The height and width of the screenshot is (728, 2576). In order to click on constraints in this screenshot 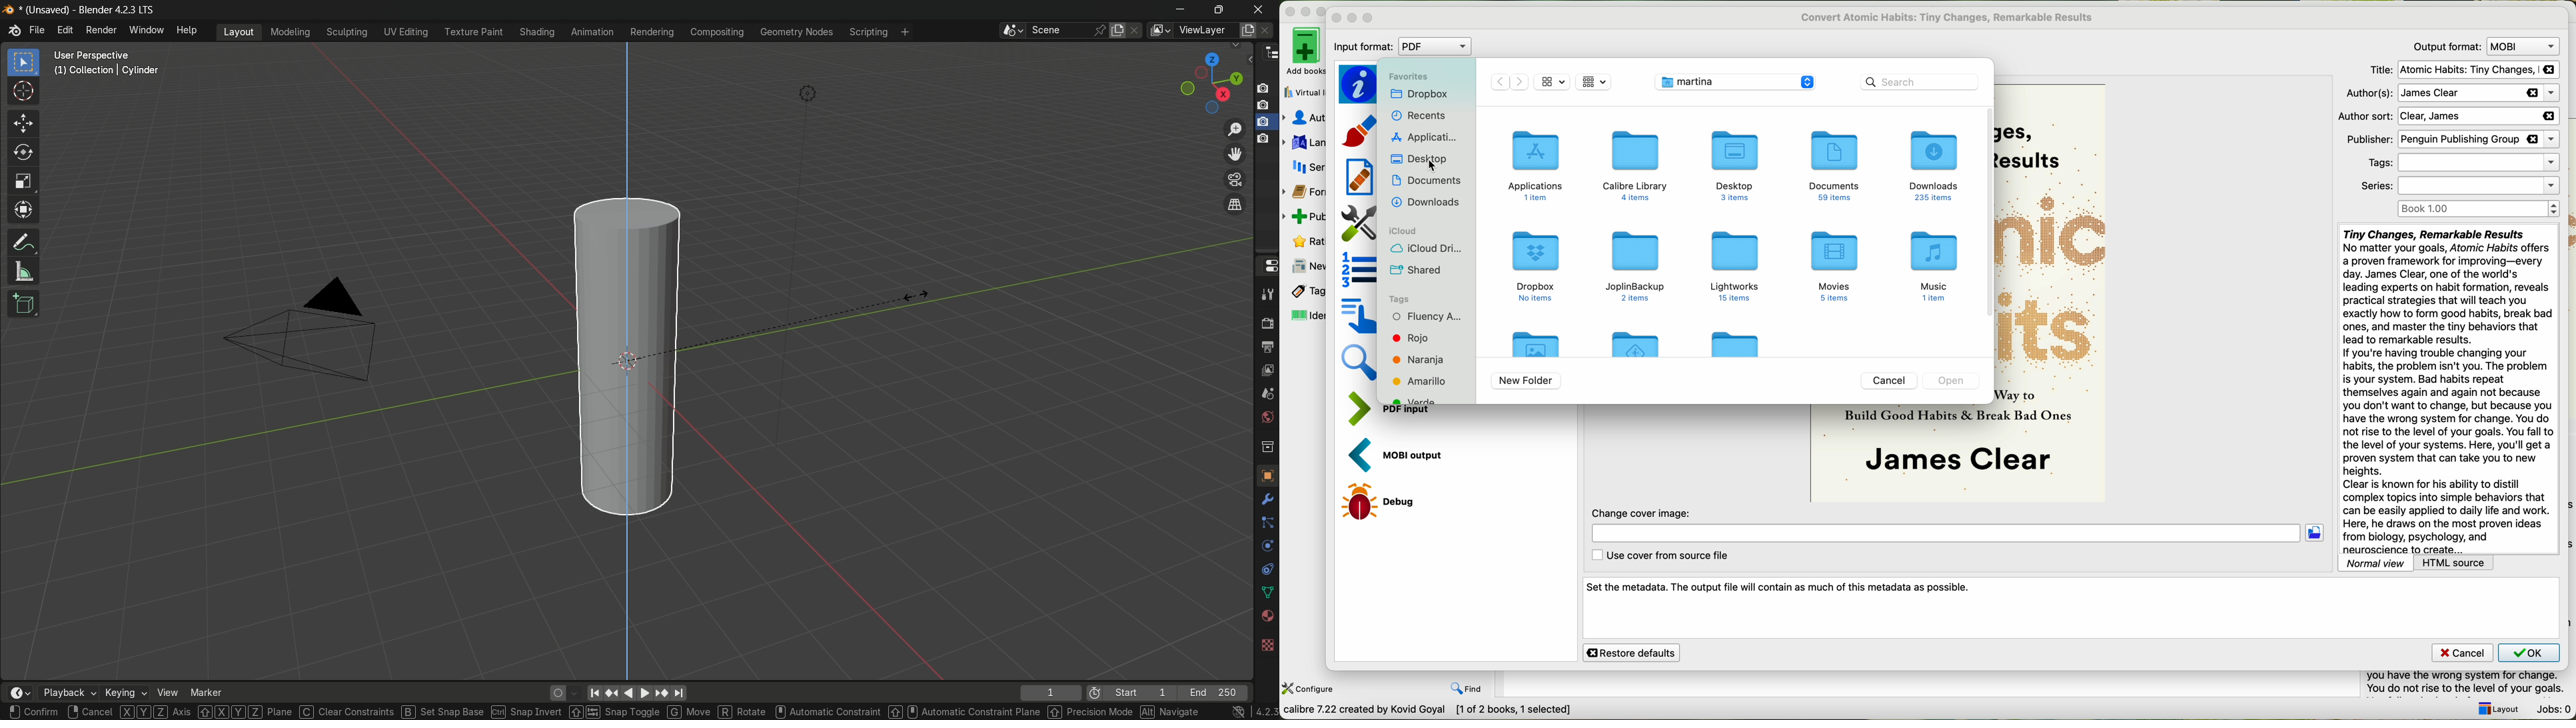, I will do `click(1266, 571)`.